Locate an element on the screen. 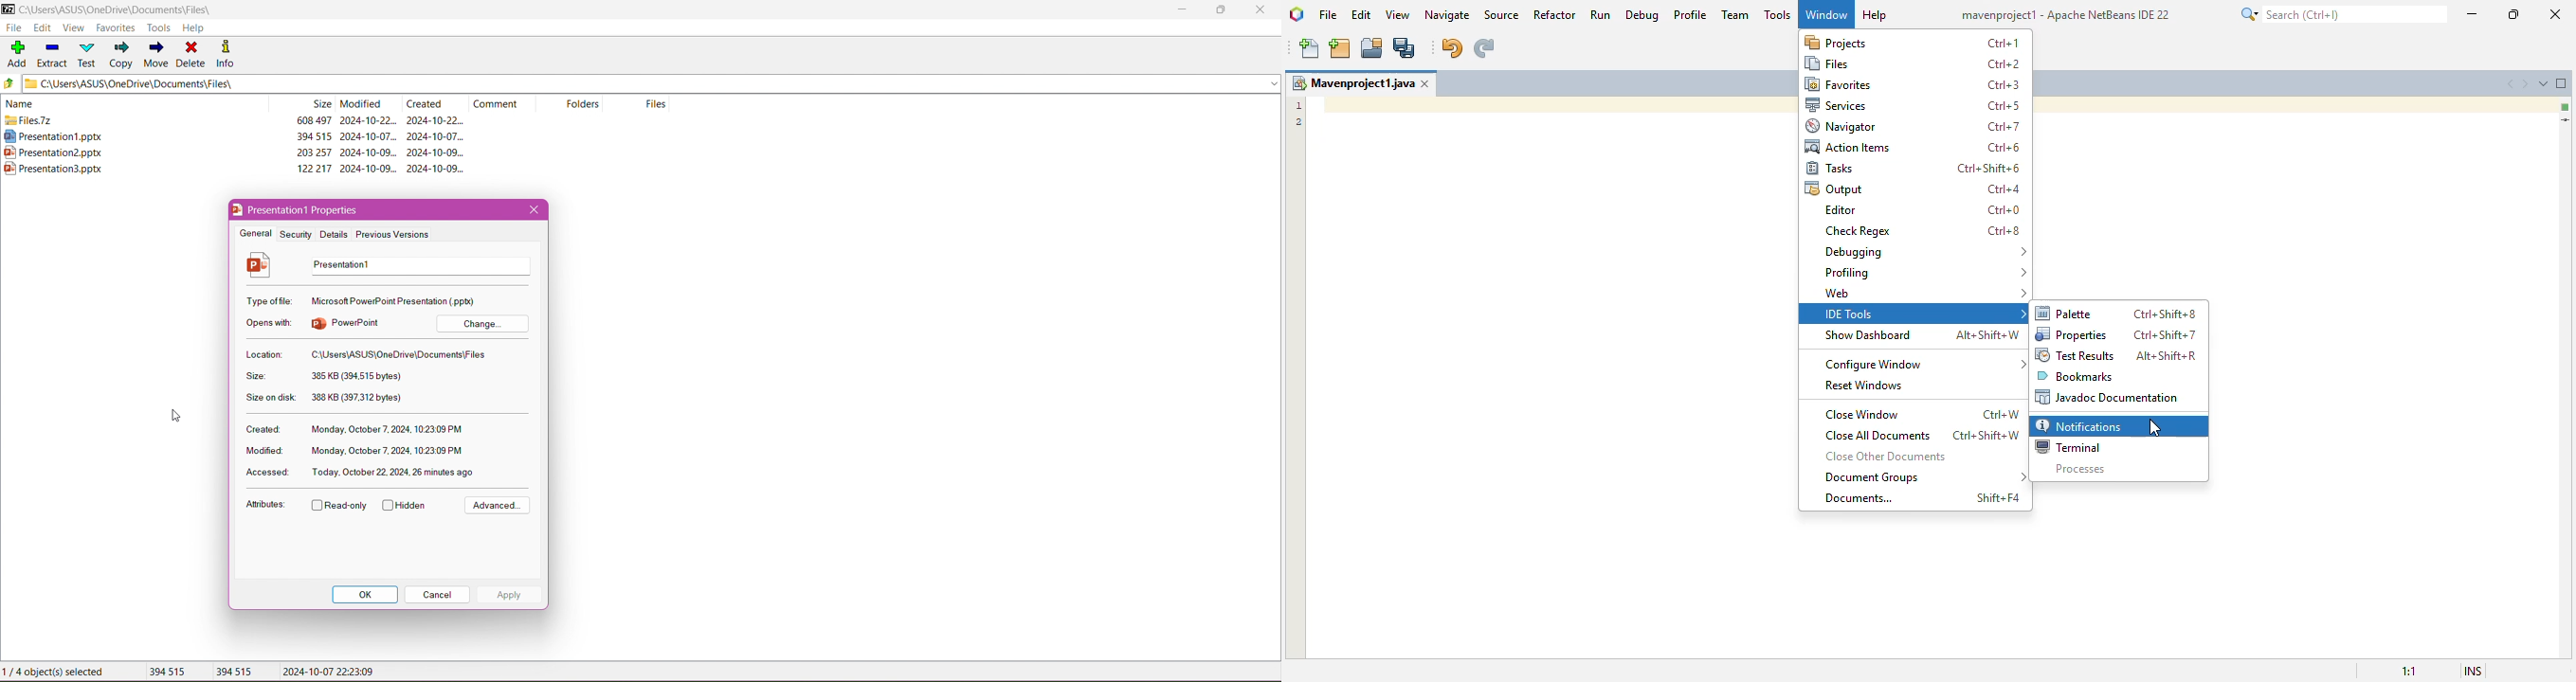 This screenshot has width=2576, height=700. 2024-10-09 is located at coordinates (435, 152).